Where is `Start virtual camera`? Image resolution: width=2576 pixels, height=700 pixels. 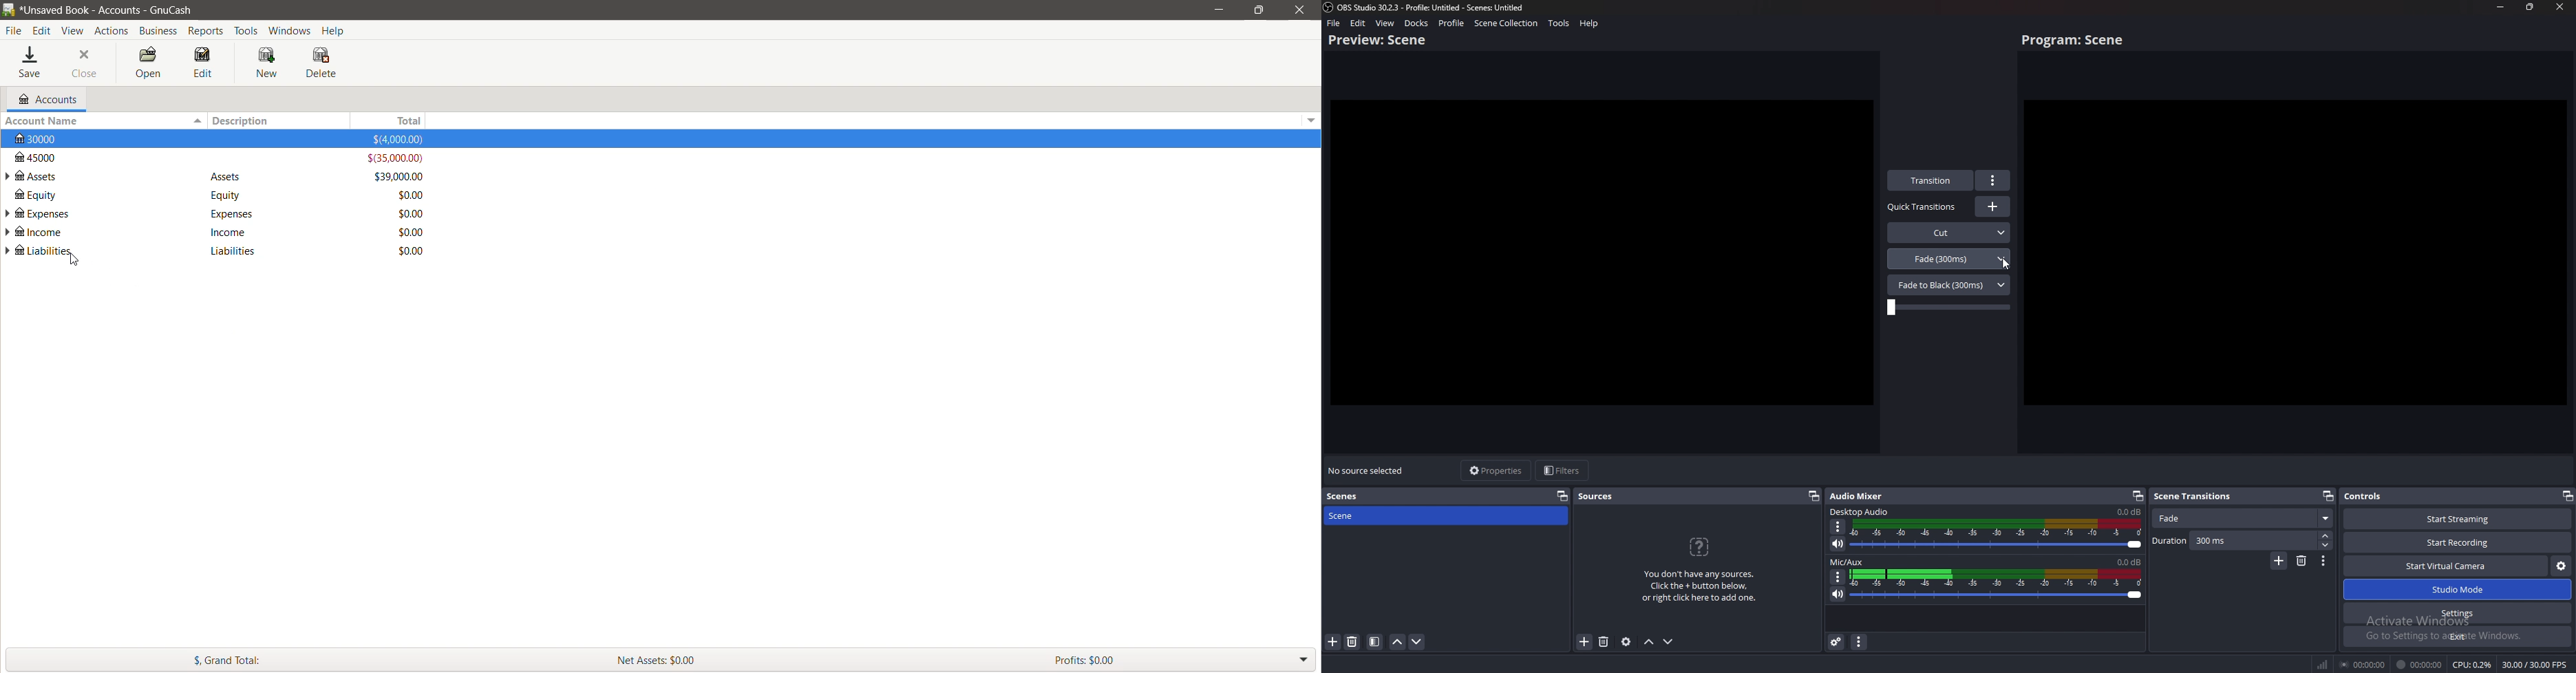
Start virtual camera is located at coordinates (2446, 566).